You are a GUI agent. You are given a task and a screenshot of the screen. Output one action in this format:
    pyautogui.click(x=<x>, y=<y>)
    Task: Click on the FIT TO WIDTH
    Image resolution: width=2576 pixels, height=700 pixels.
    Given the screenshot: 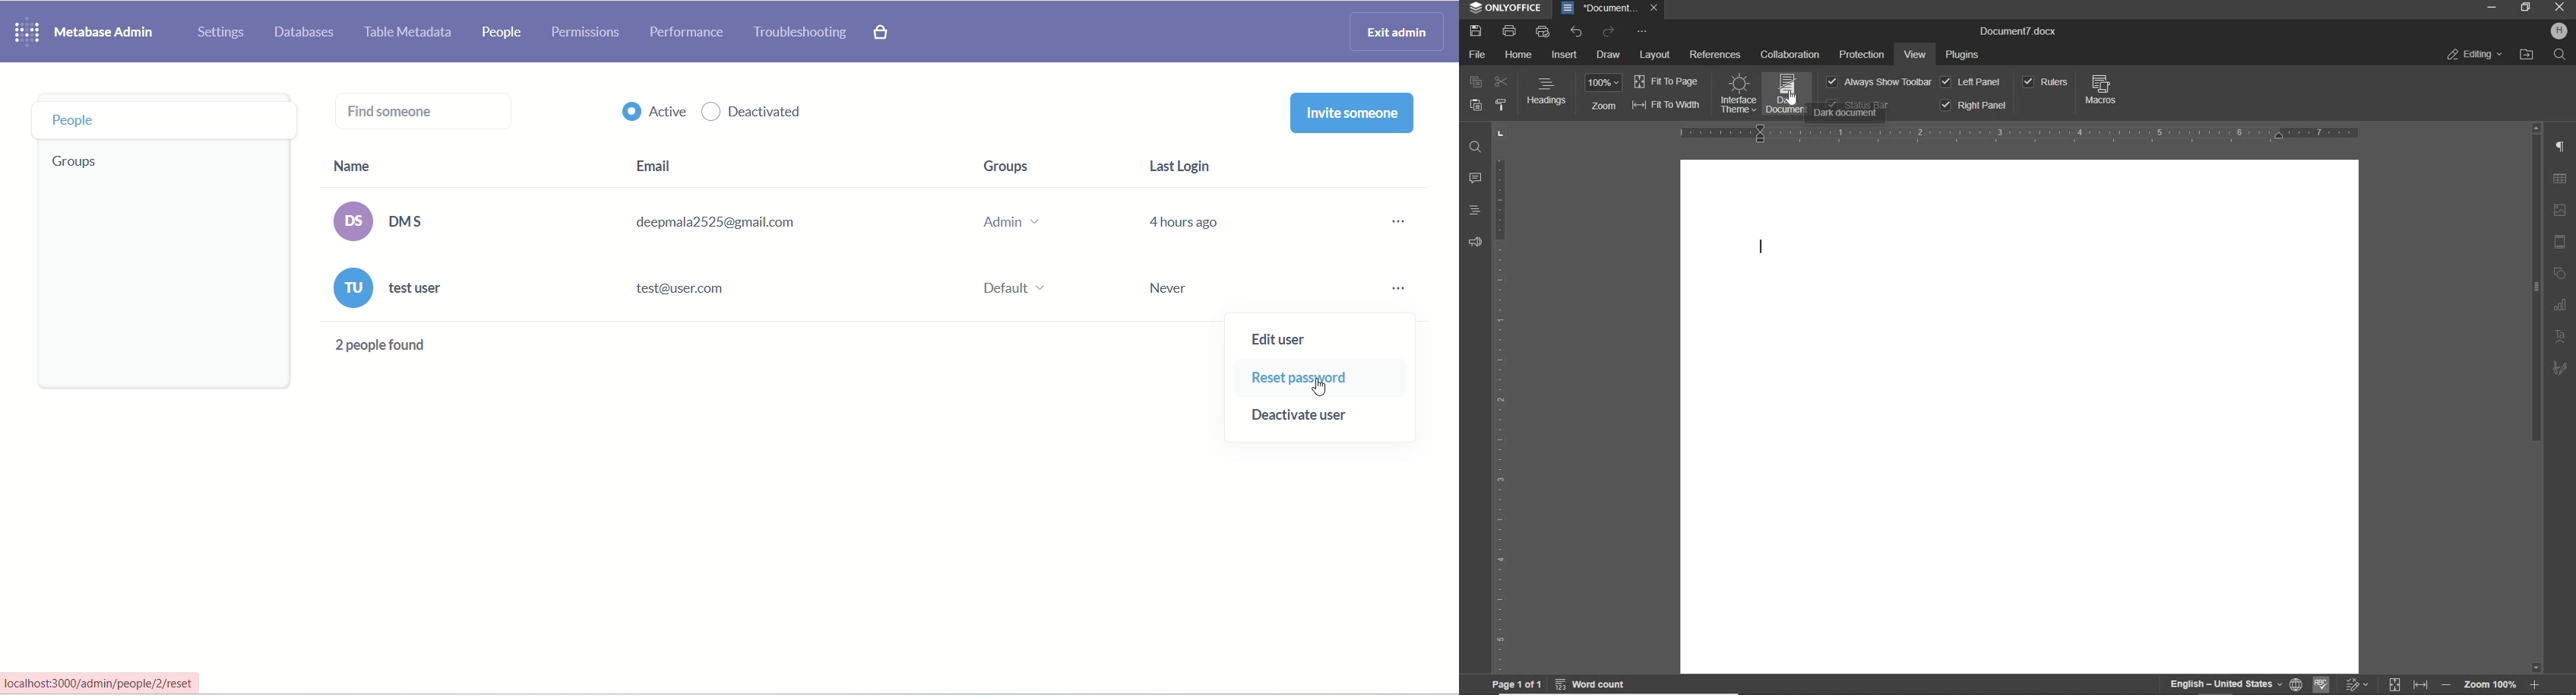 What is the action you would take?
    pyautogui.click(x=2422, y=683)
    